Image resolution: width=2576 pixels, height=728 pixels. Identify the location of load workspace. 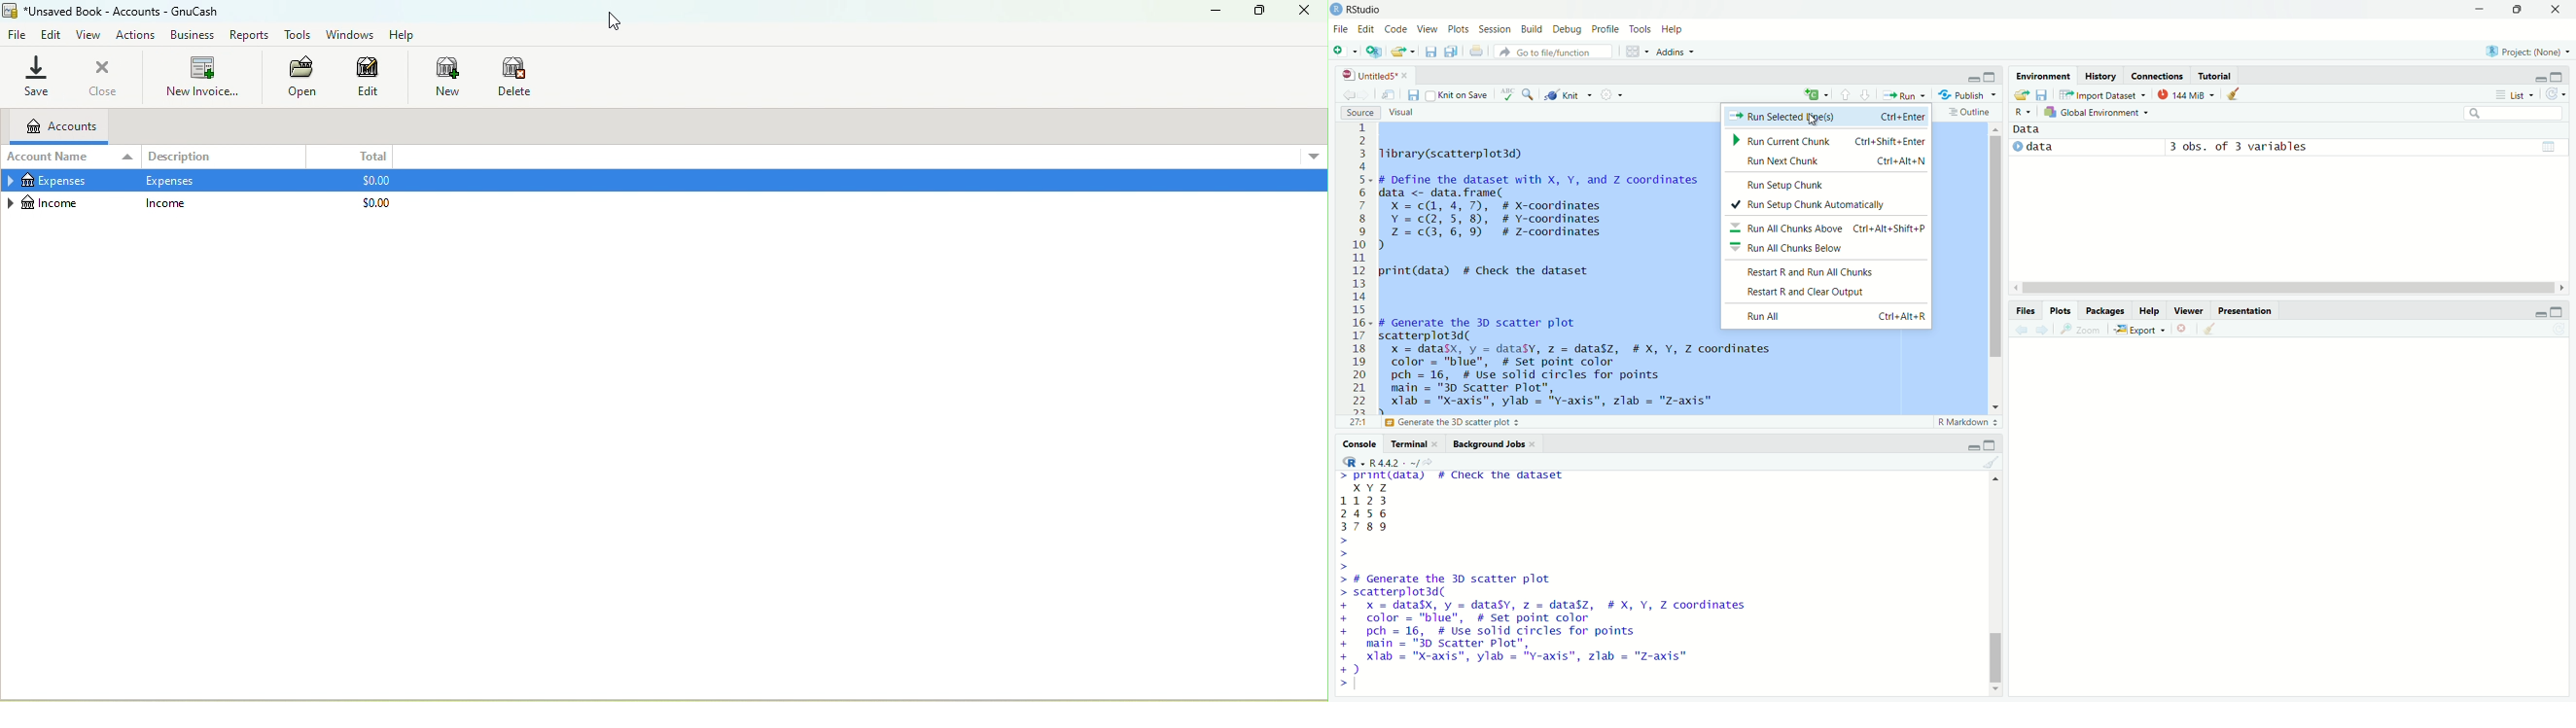
(2021, 94).